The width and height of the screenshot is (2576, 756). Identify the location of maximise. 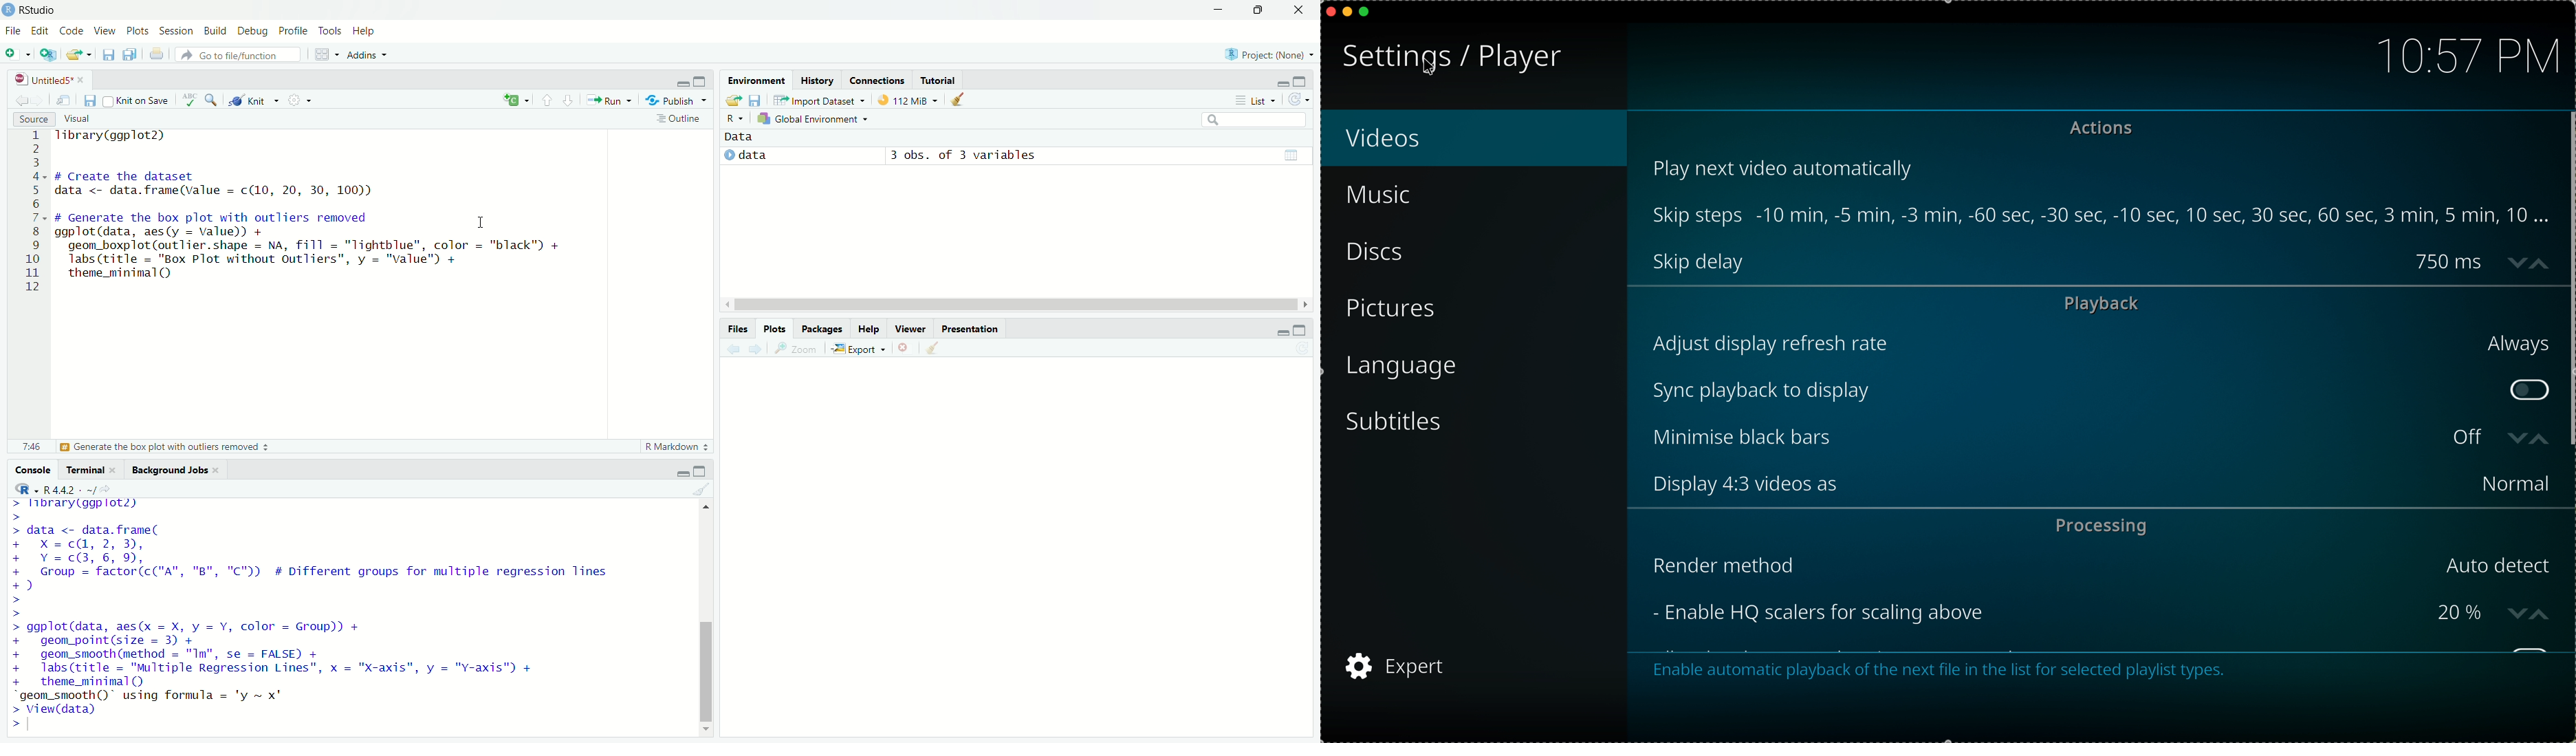
(704, 469).